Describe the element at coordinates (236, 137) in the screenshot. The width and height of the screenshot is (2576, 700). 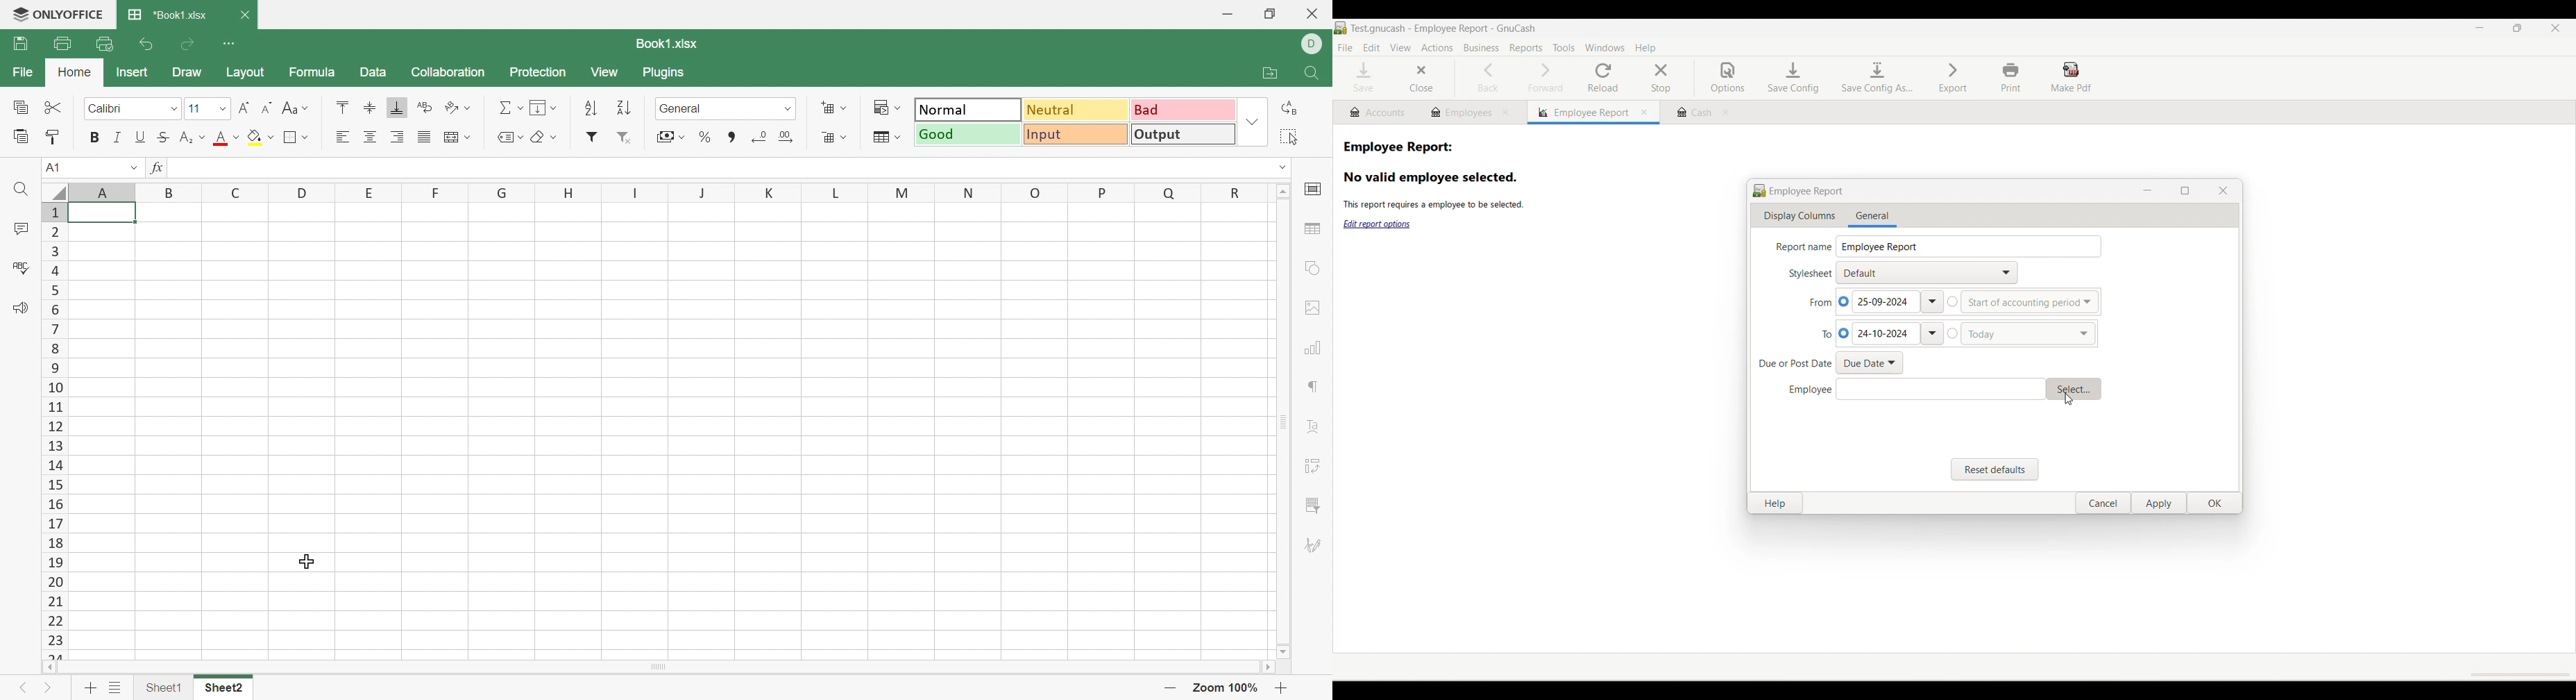
I see `Drop Down` at that location.